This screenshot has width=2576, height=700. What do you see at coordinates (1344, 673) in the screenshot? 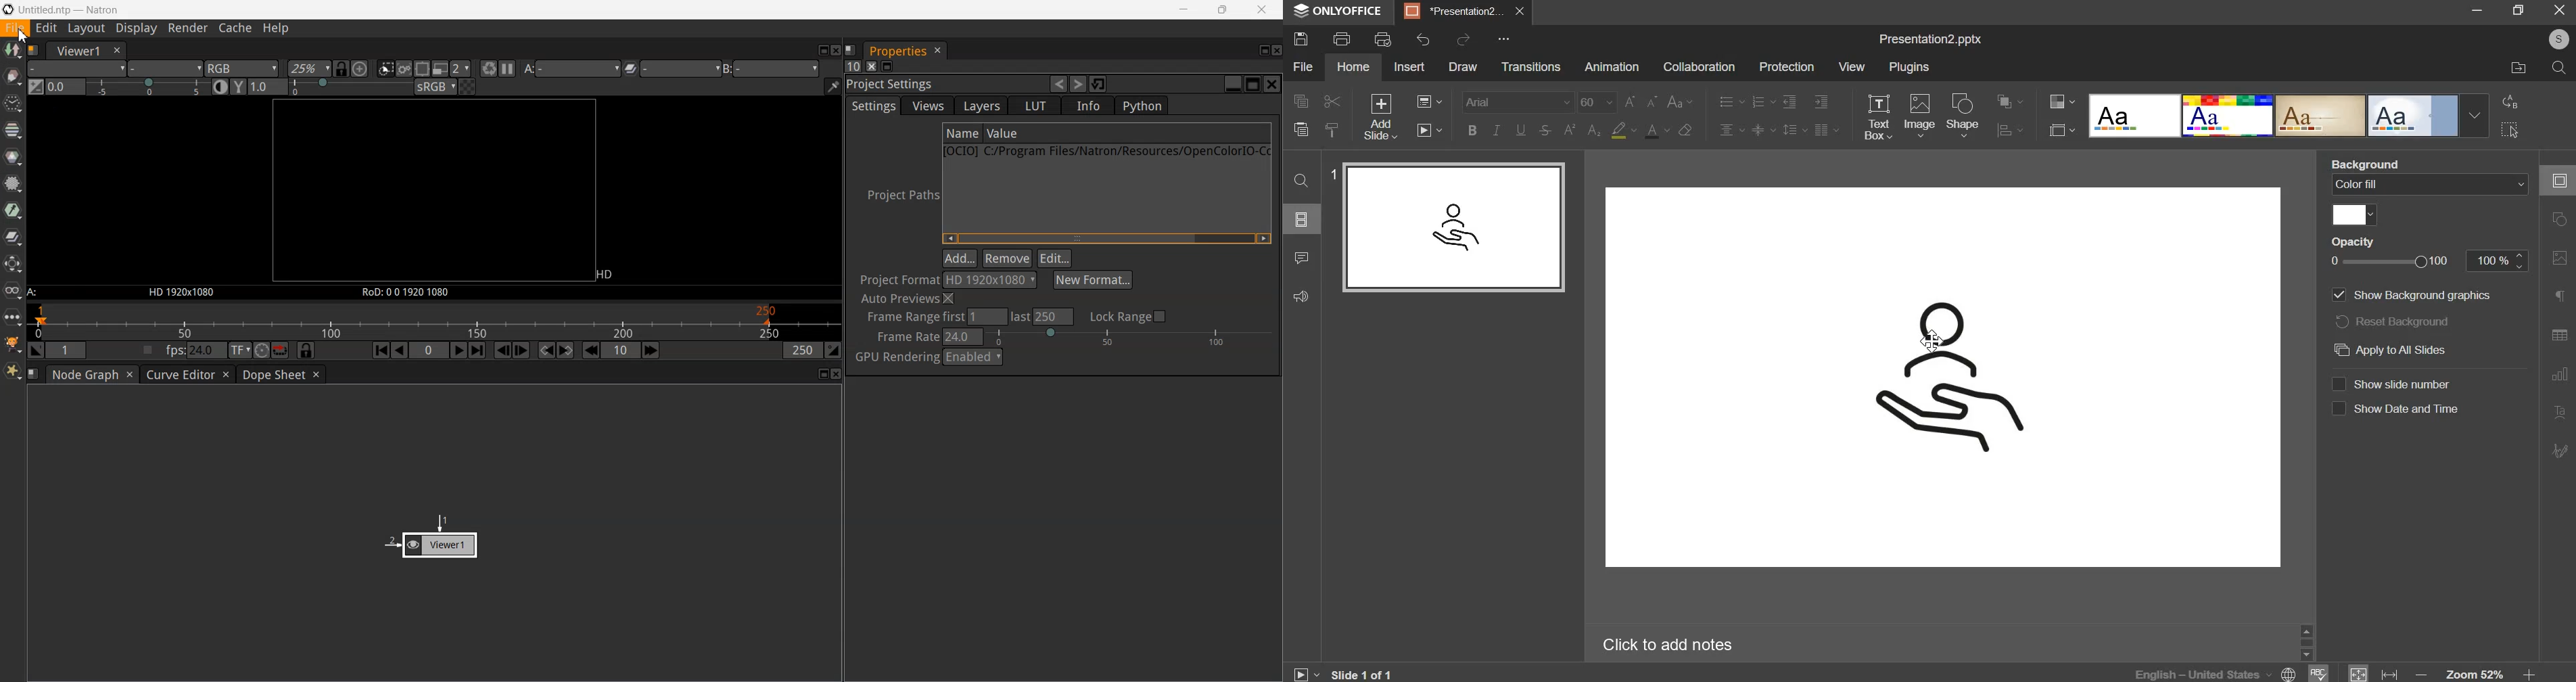
I see `slide 1 of 1` at bounding box center [1344, 673].